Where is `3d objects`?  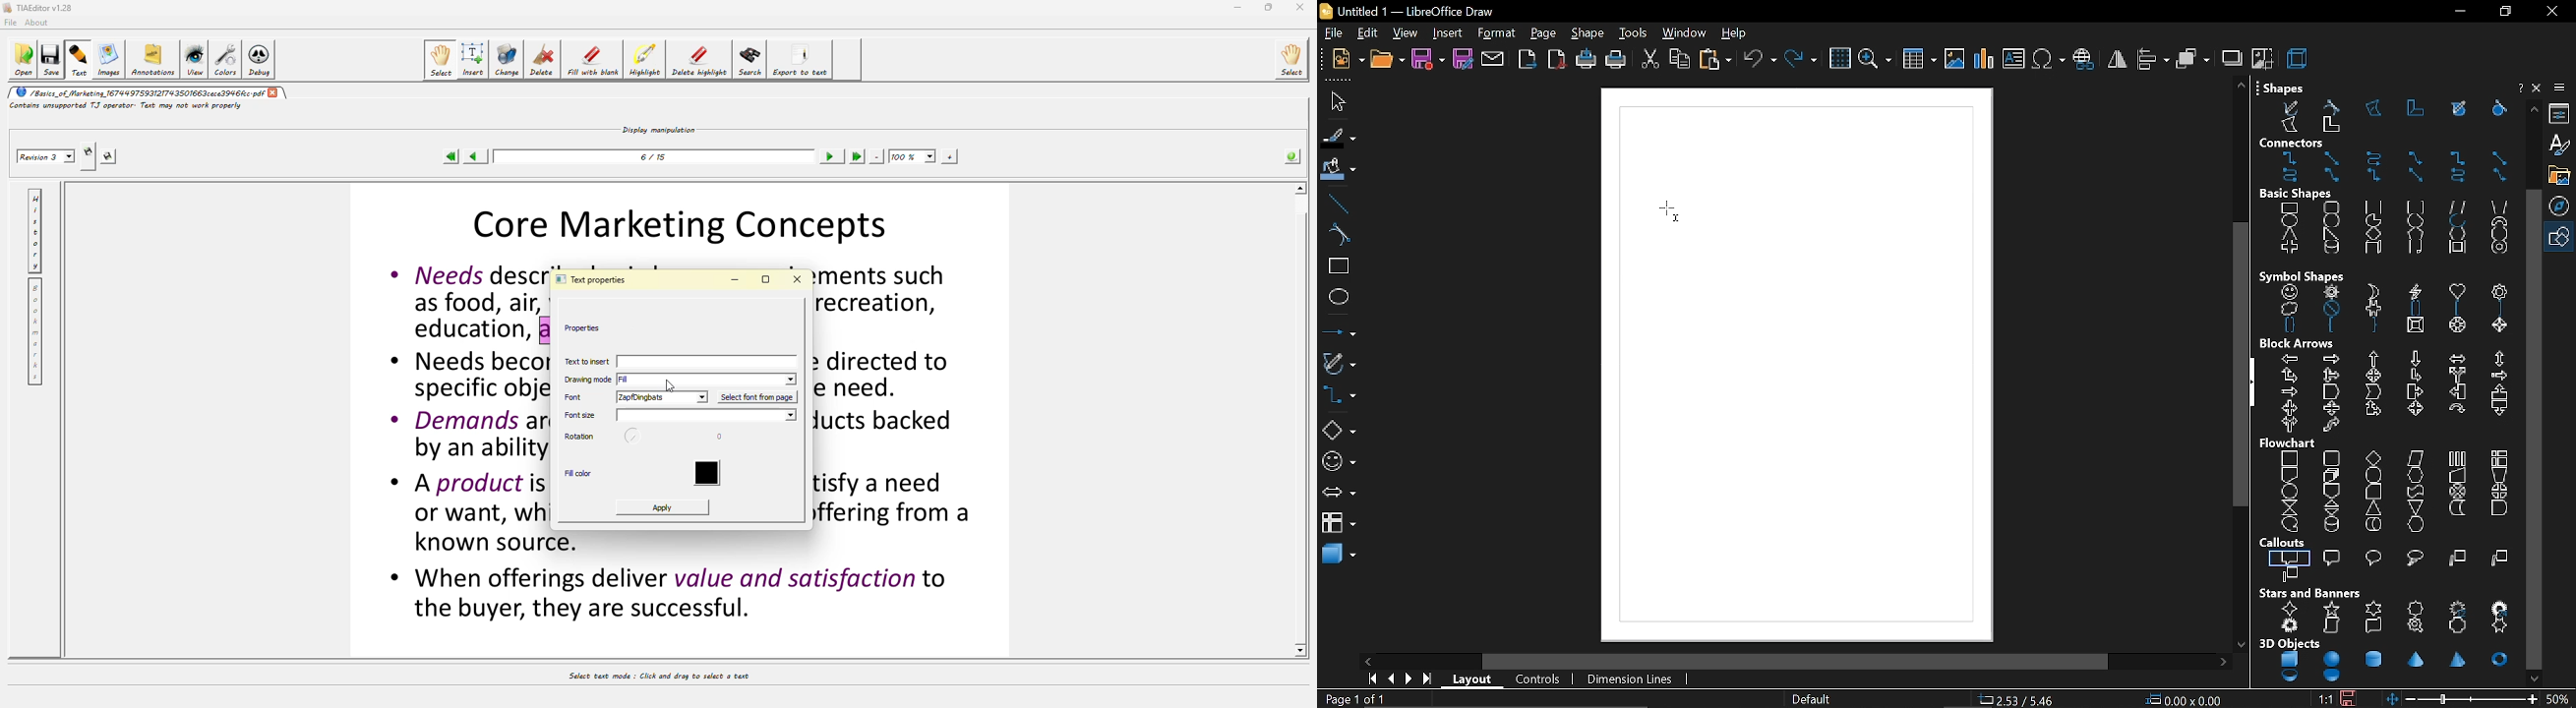
3d objects is located at coordinates (2289, 643).